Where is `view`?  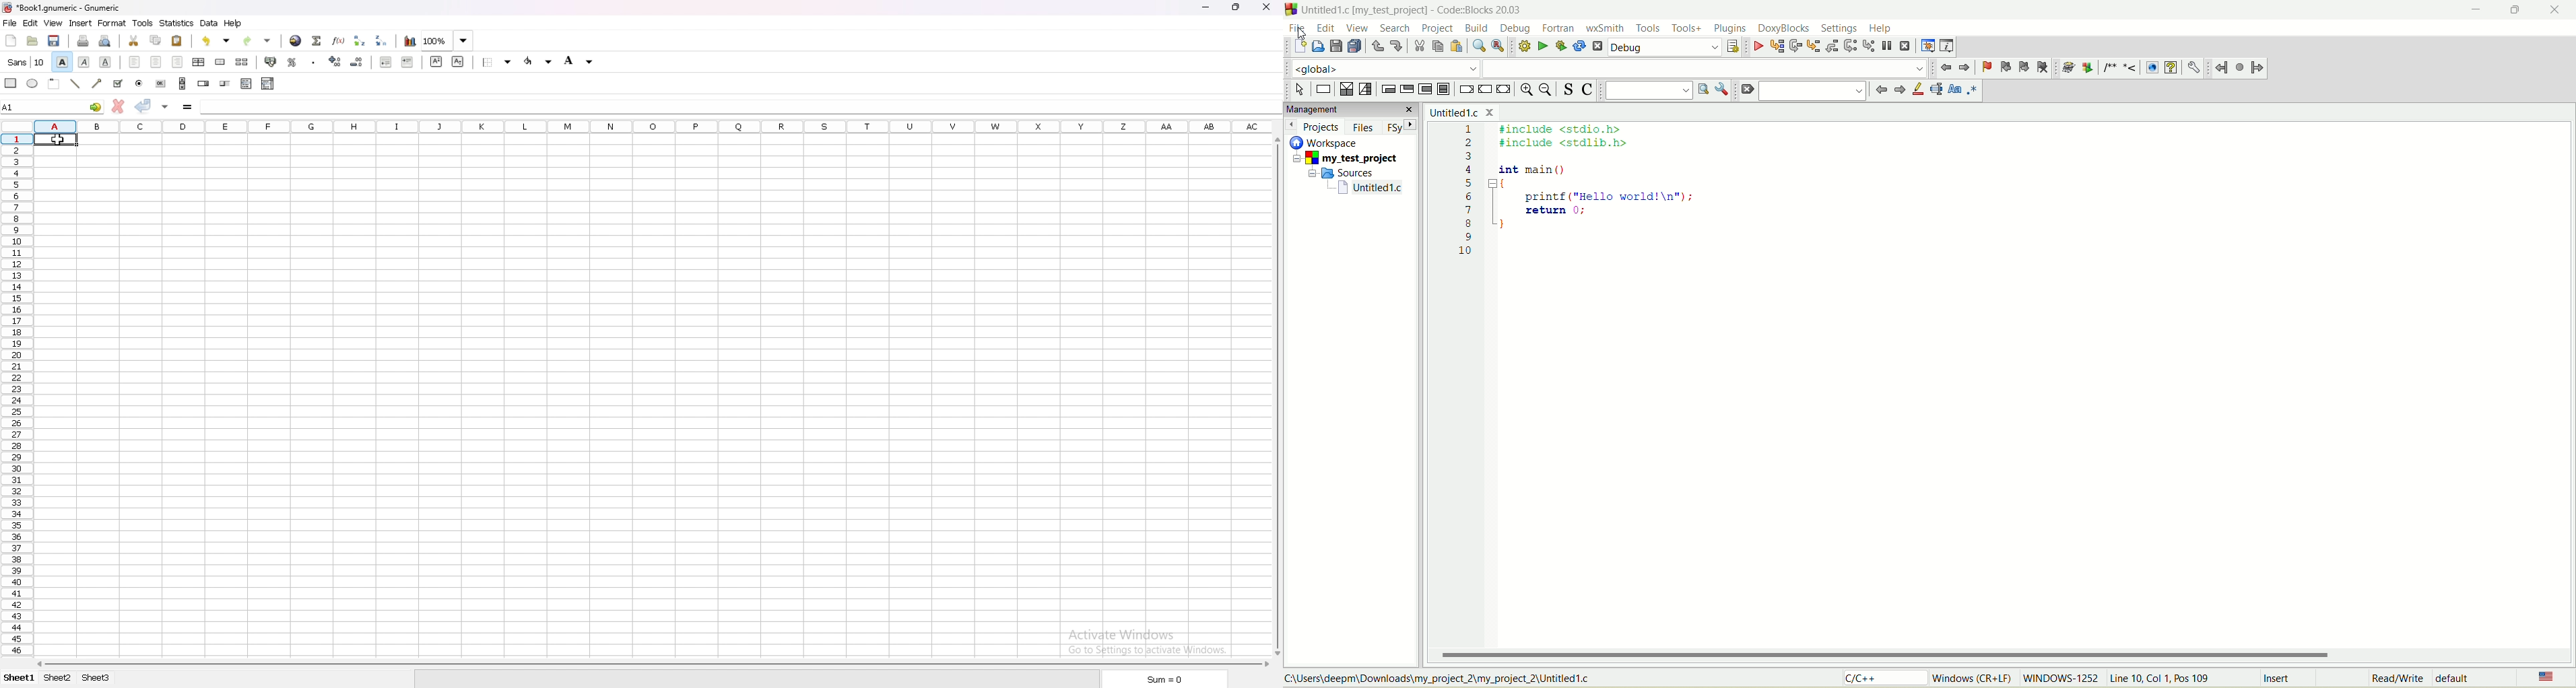
view is located at coordinates (53, 23).